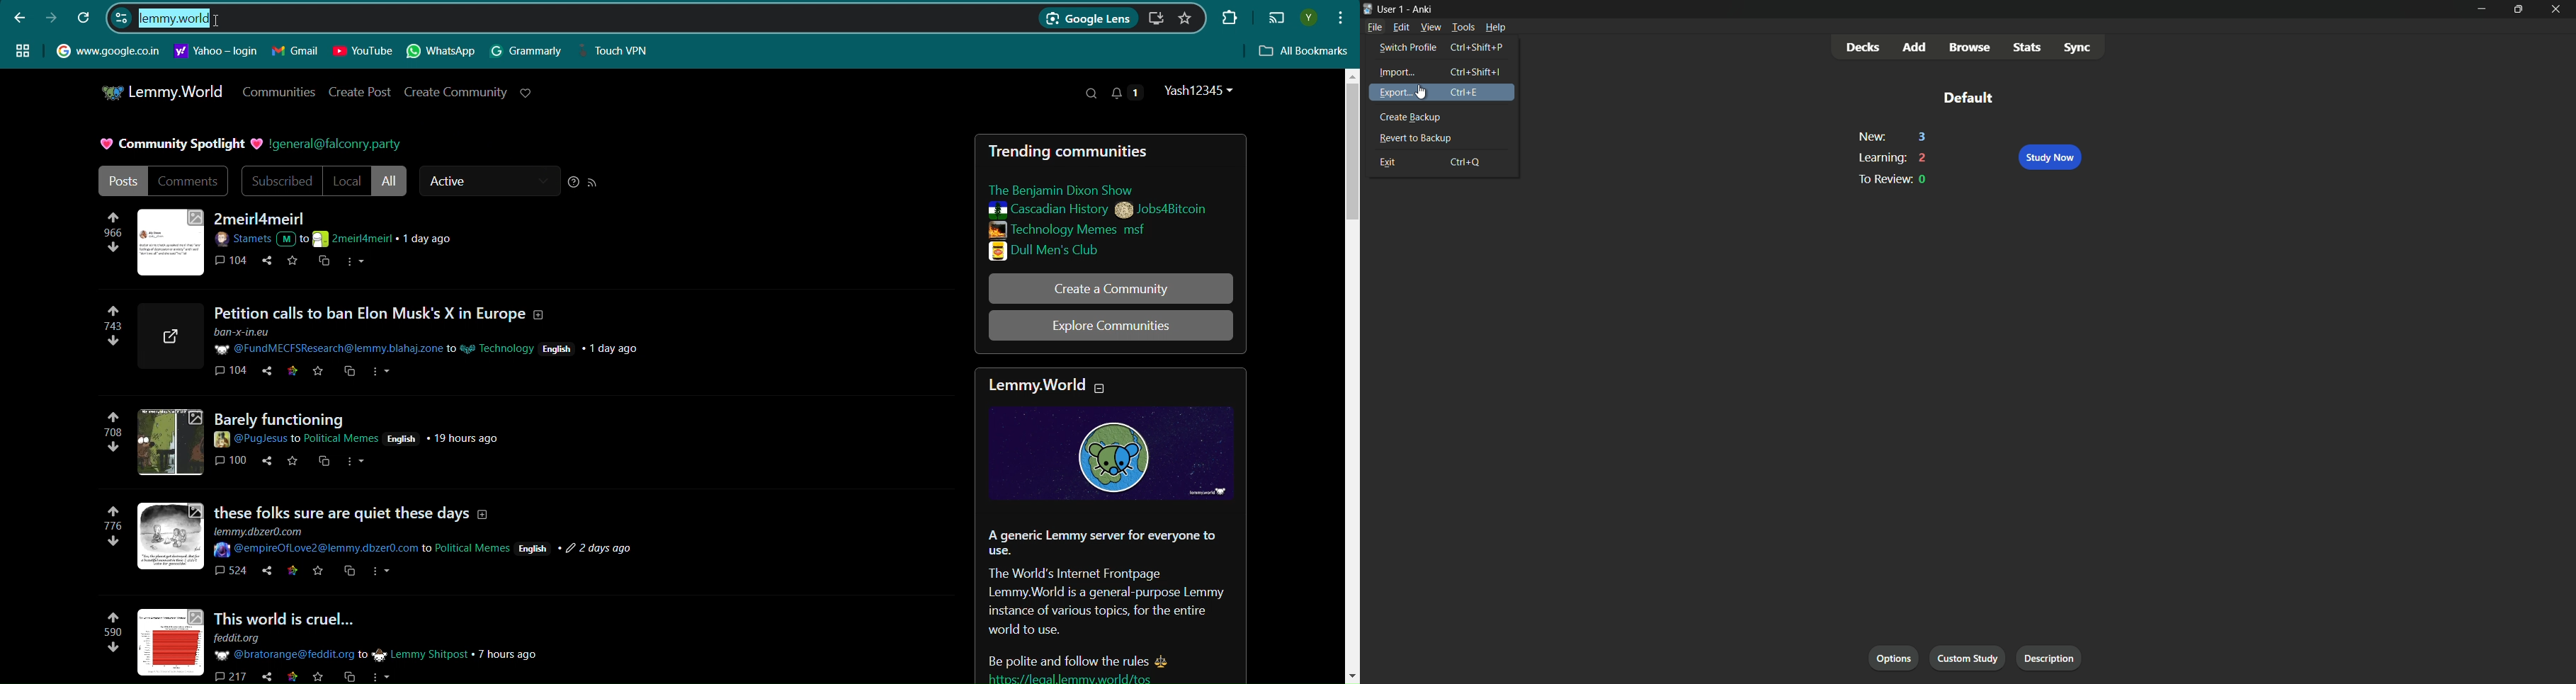  Describe the element at coordinates (1421, 92) in the screenshot. I see `cursor` at that location.